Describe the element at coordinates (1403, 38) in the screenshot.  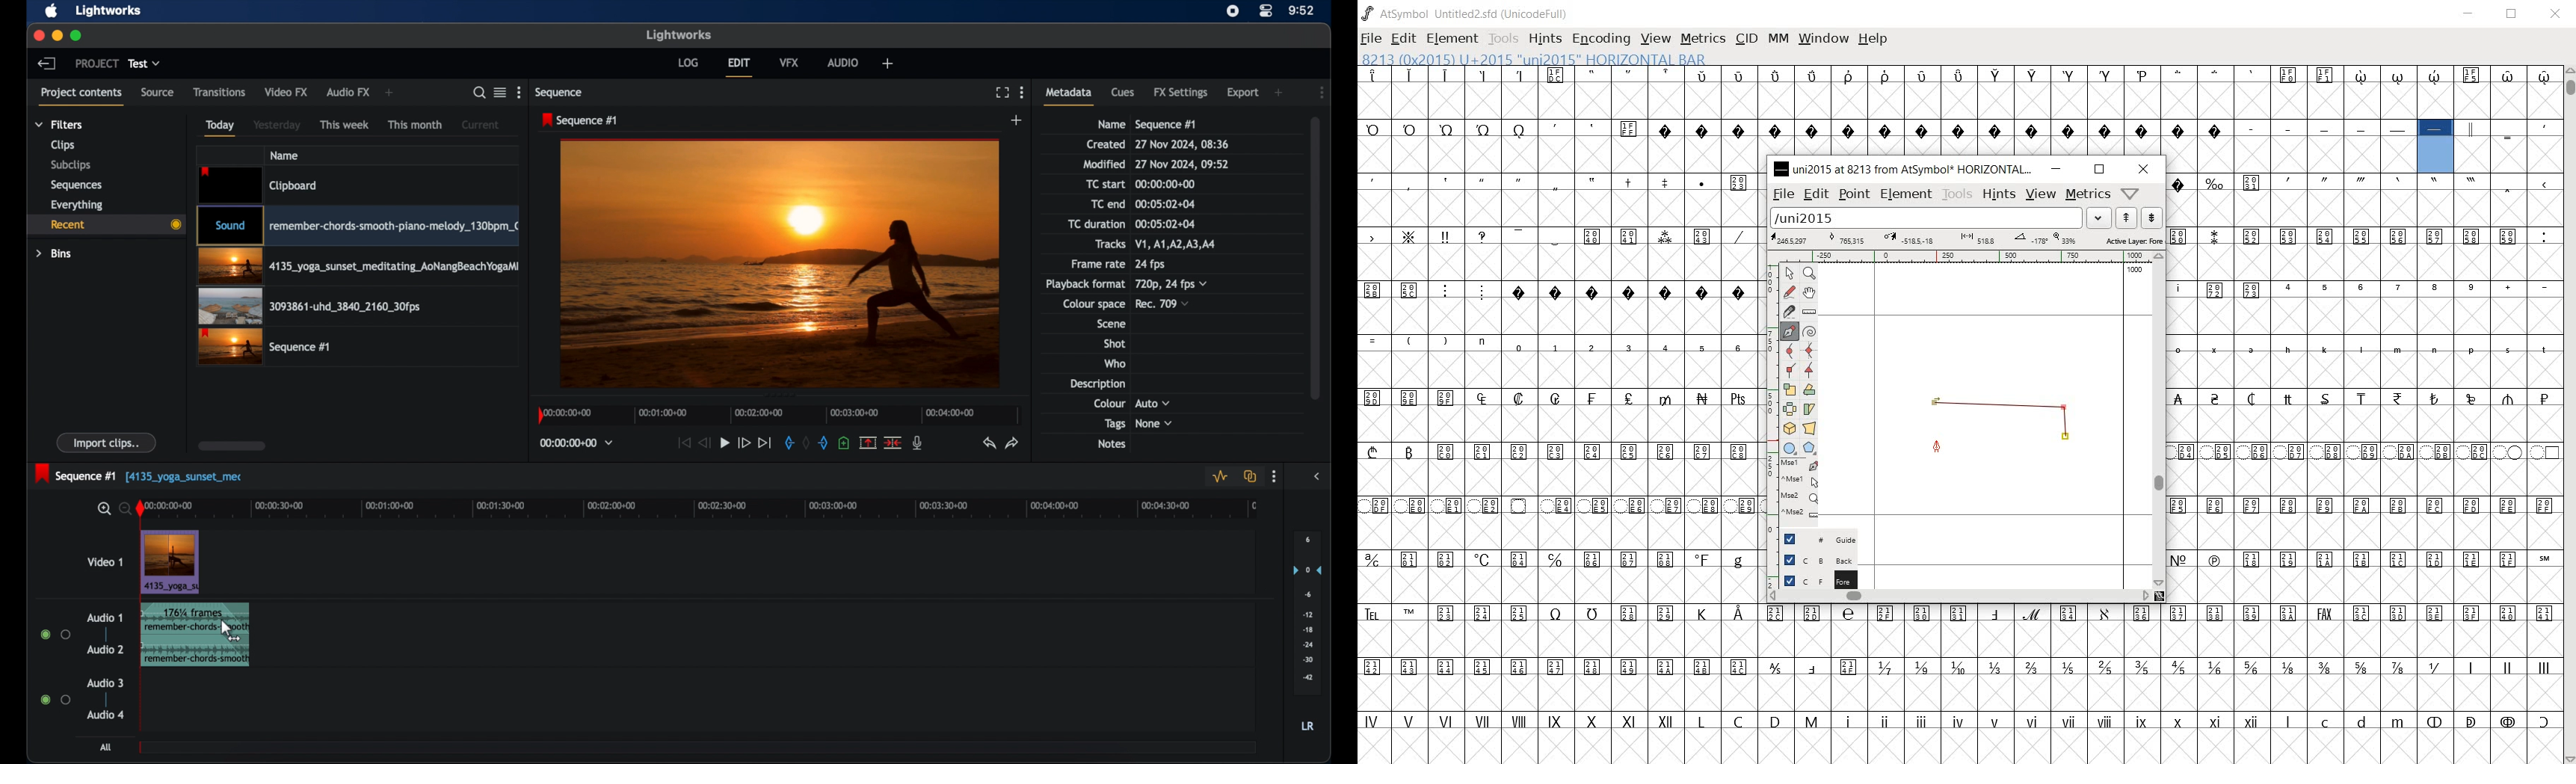
I see `EDIT` at that location.